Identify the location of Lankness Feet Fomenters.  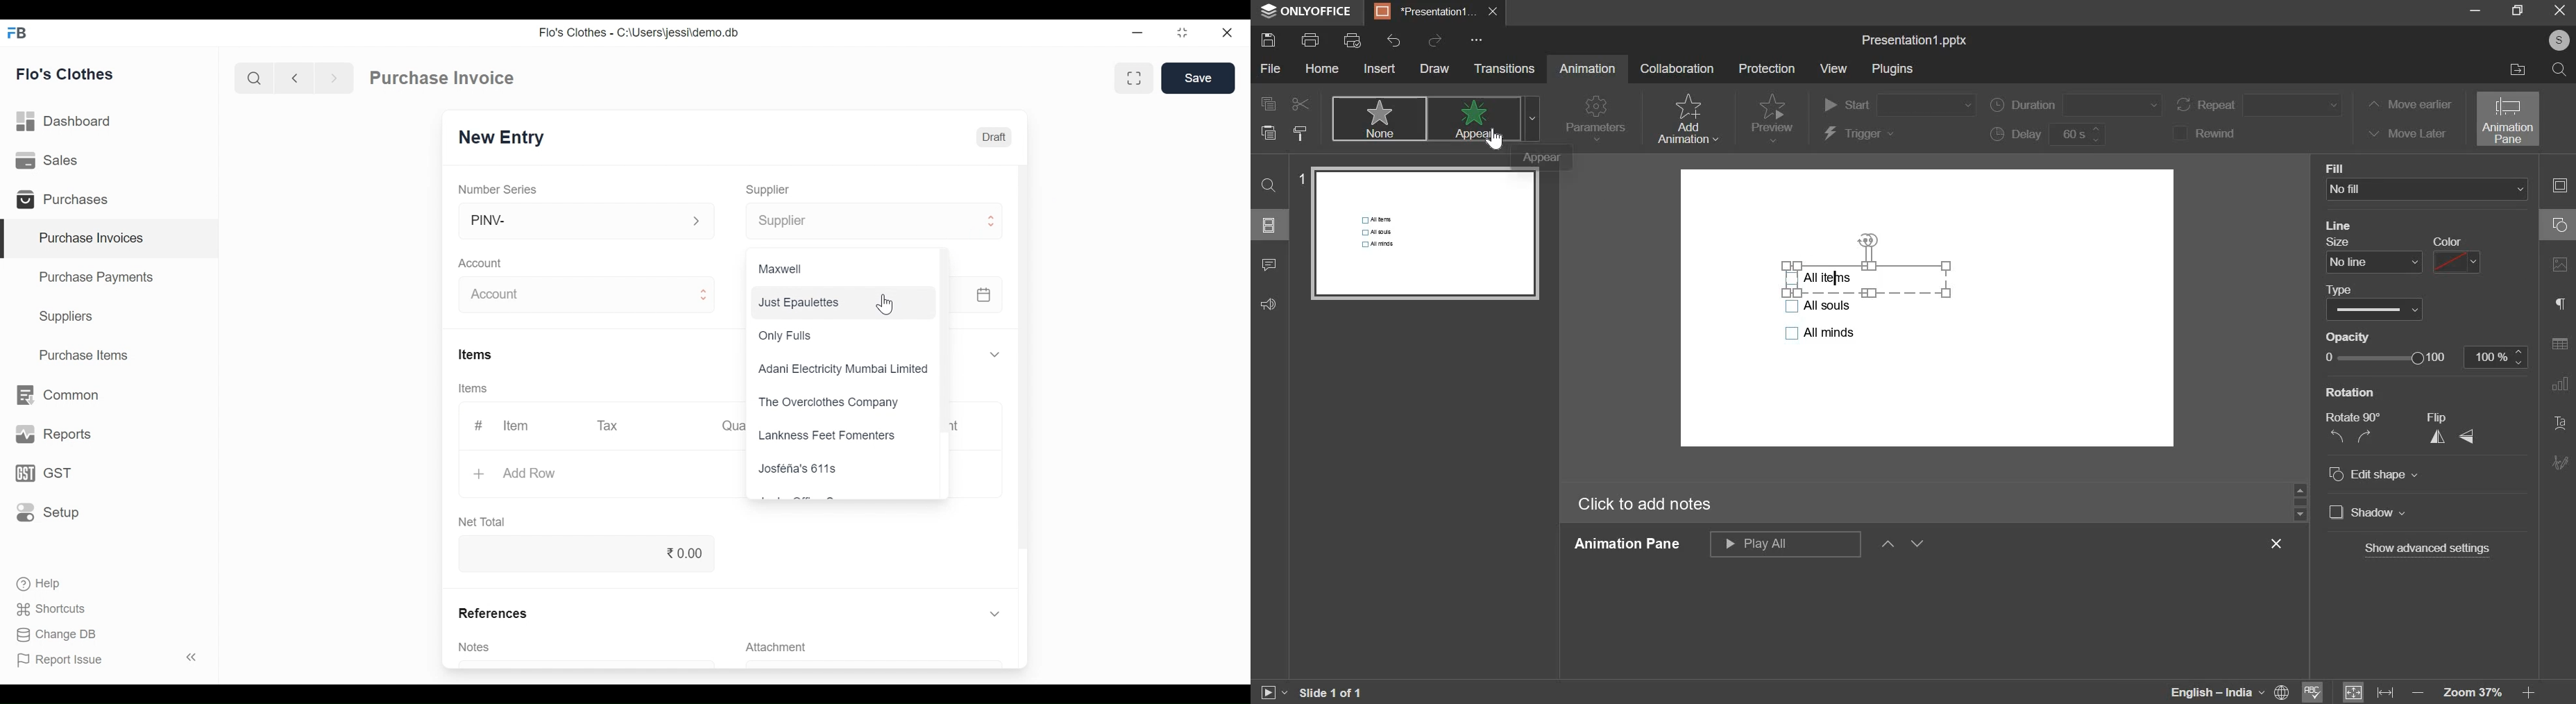
(826, 437).